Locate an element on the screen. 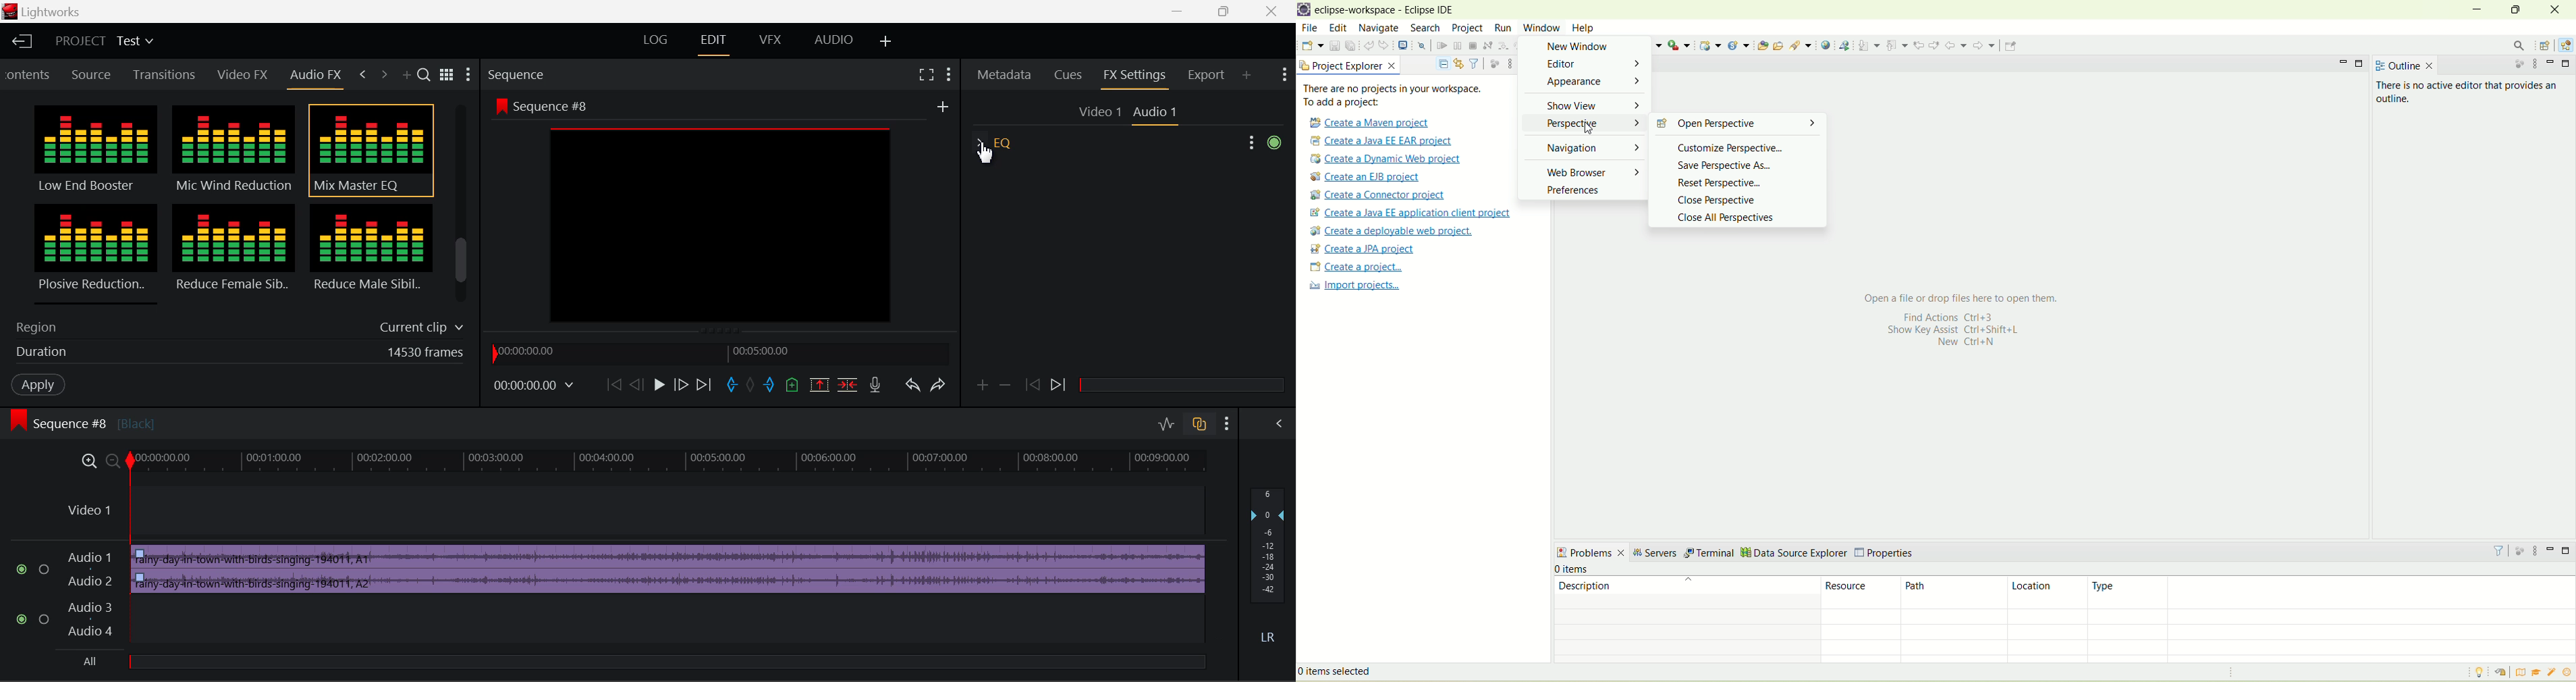  eclipse workspace-Eclipse IDE is located at coordinates (1389, 11).